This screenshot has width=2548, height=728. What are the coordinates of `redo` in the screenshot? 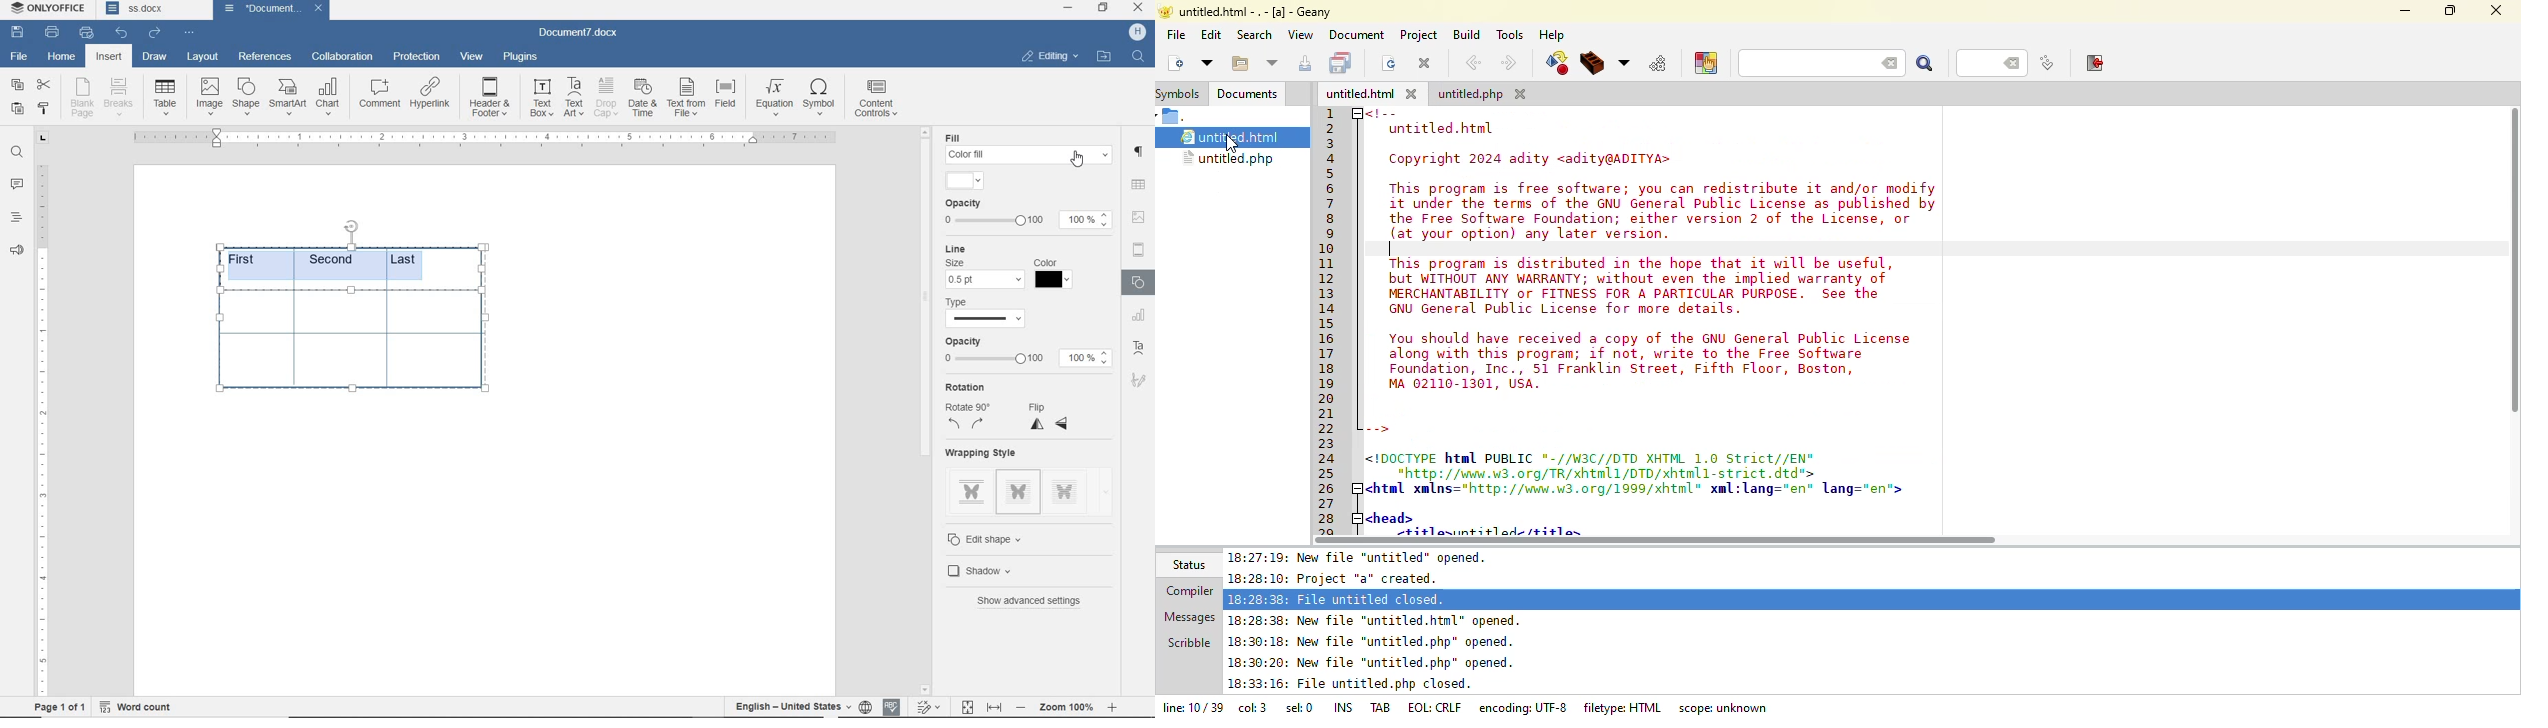 It's located at (154, 32).